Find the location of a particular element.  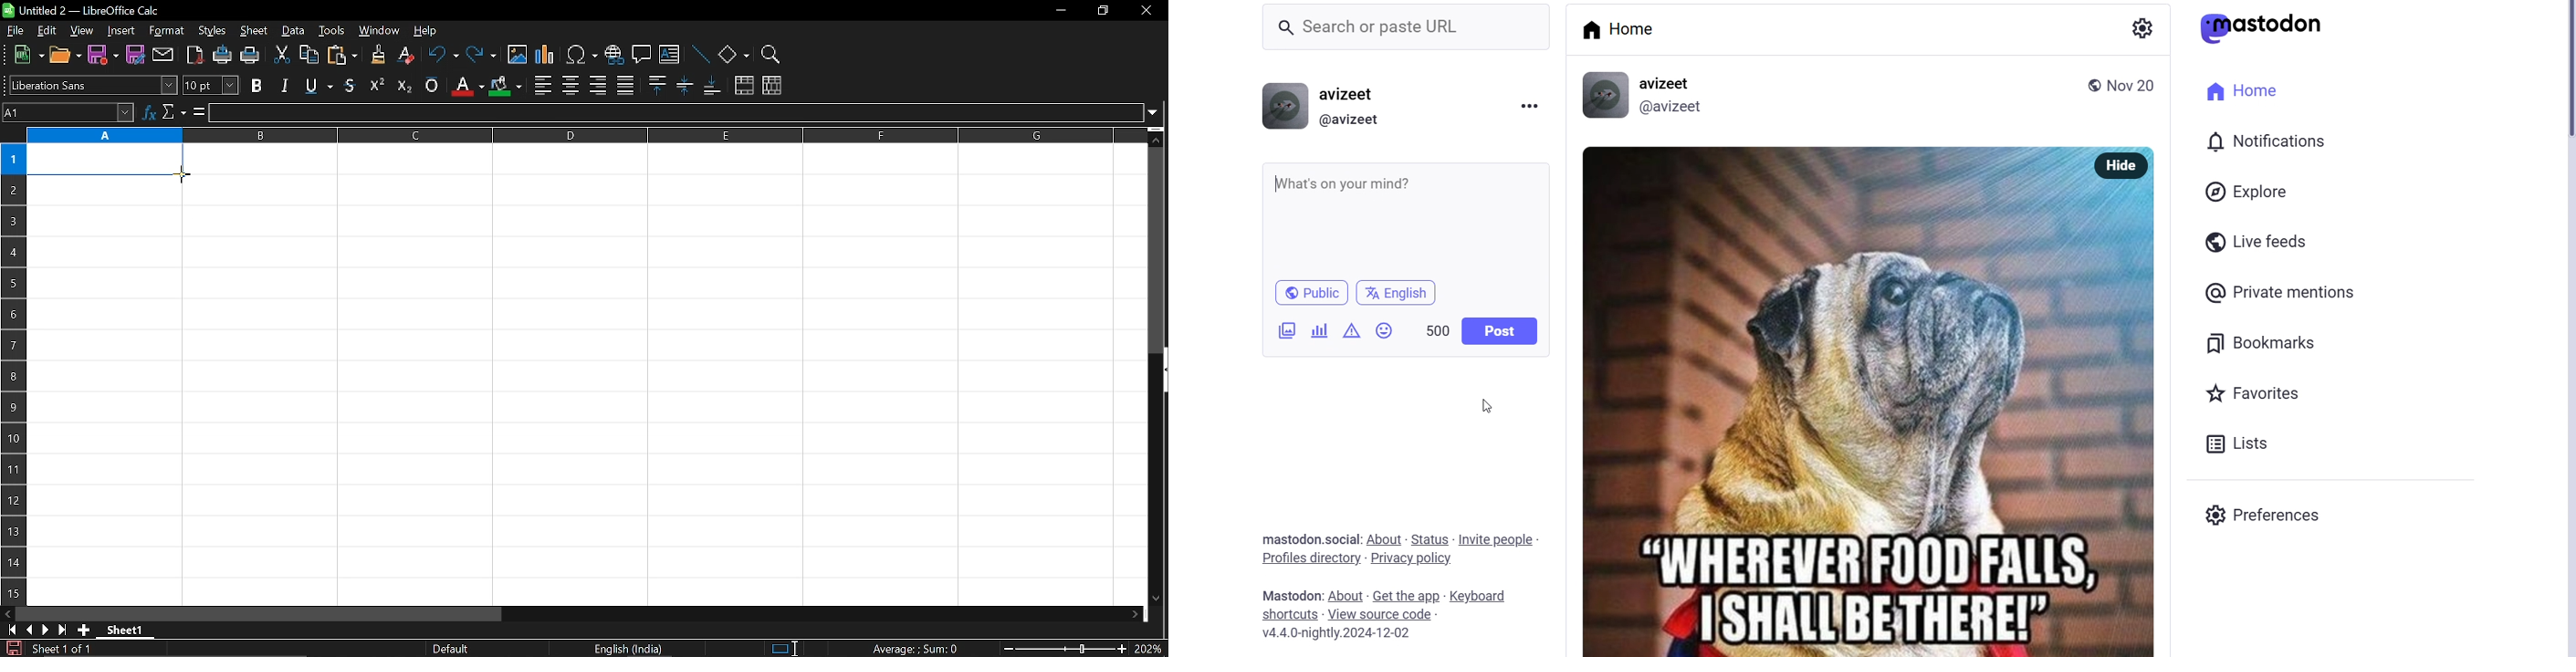

home is located at coordinates (2236, 89).